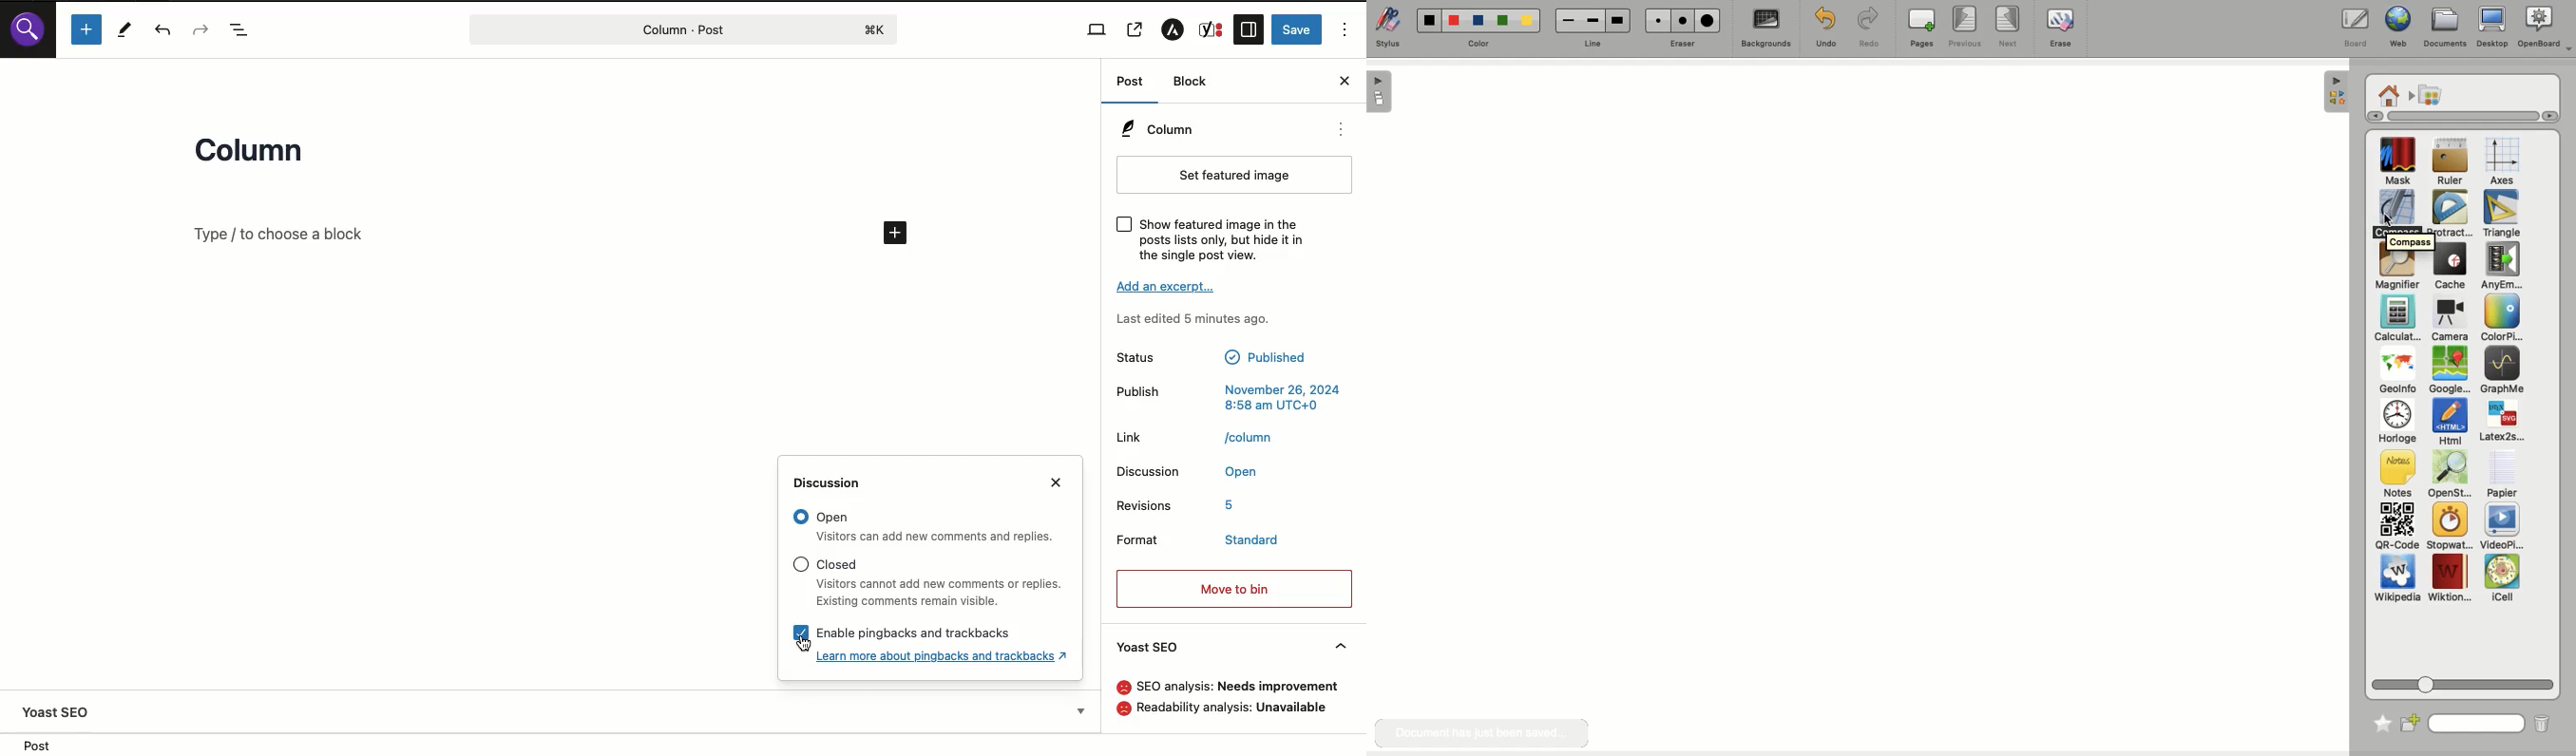 Image resolution: width=2576 pixels, height=756 pixels. What do you see at coordinates (1083, 710) in the screenshot?
I see `Drop-down ` at bounding box center [1083, 710].